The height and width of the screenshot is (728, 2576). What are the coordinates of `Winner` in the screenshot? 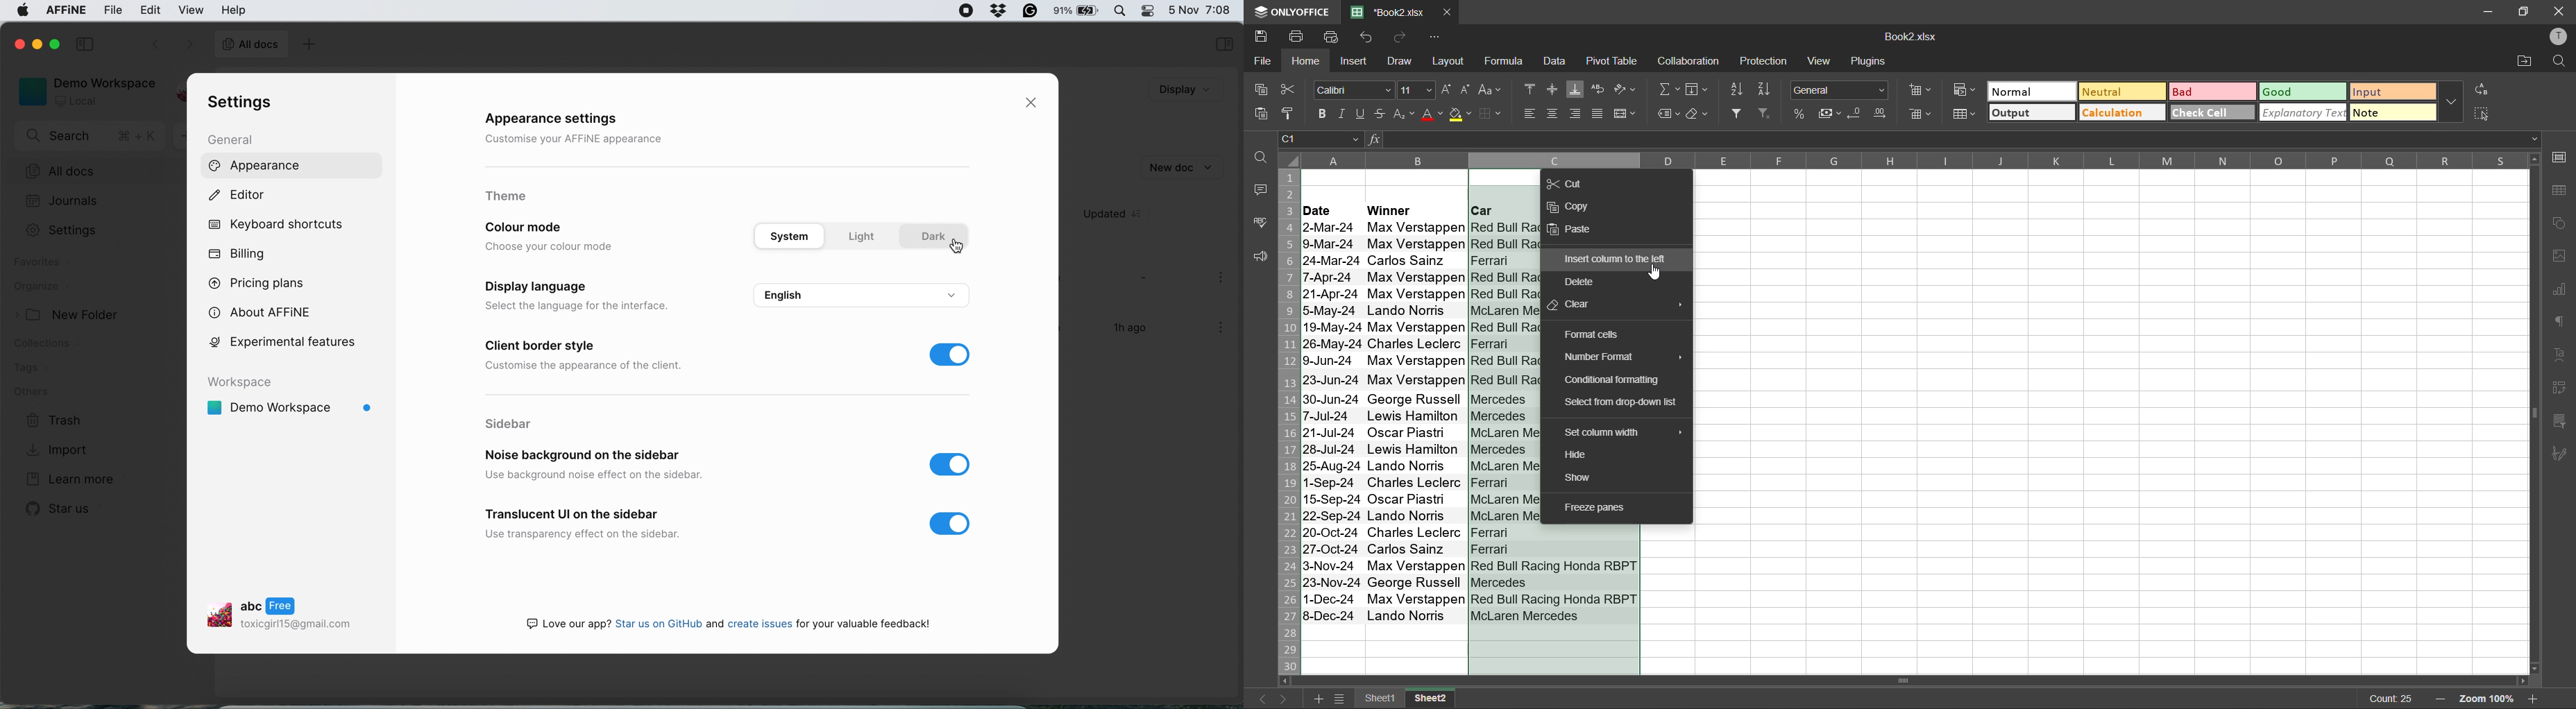 It's located at (1414, 209).